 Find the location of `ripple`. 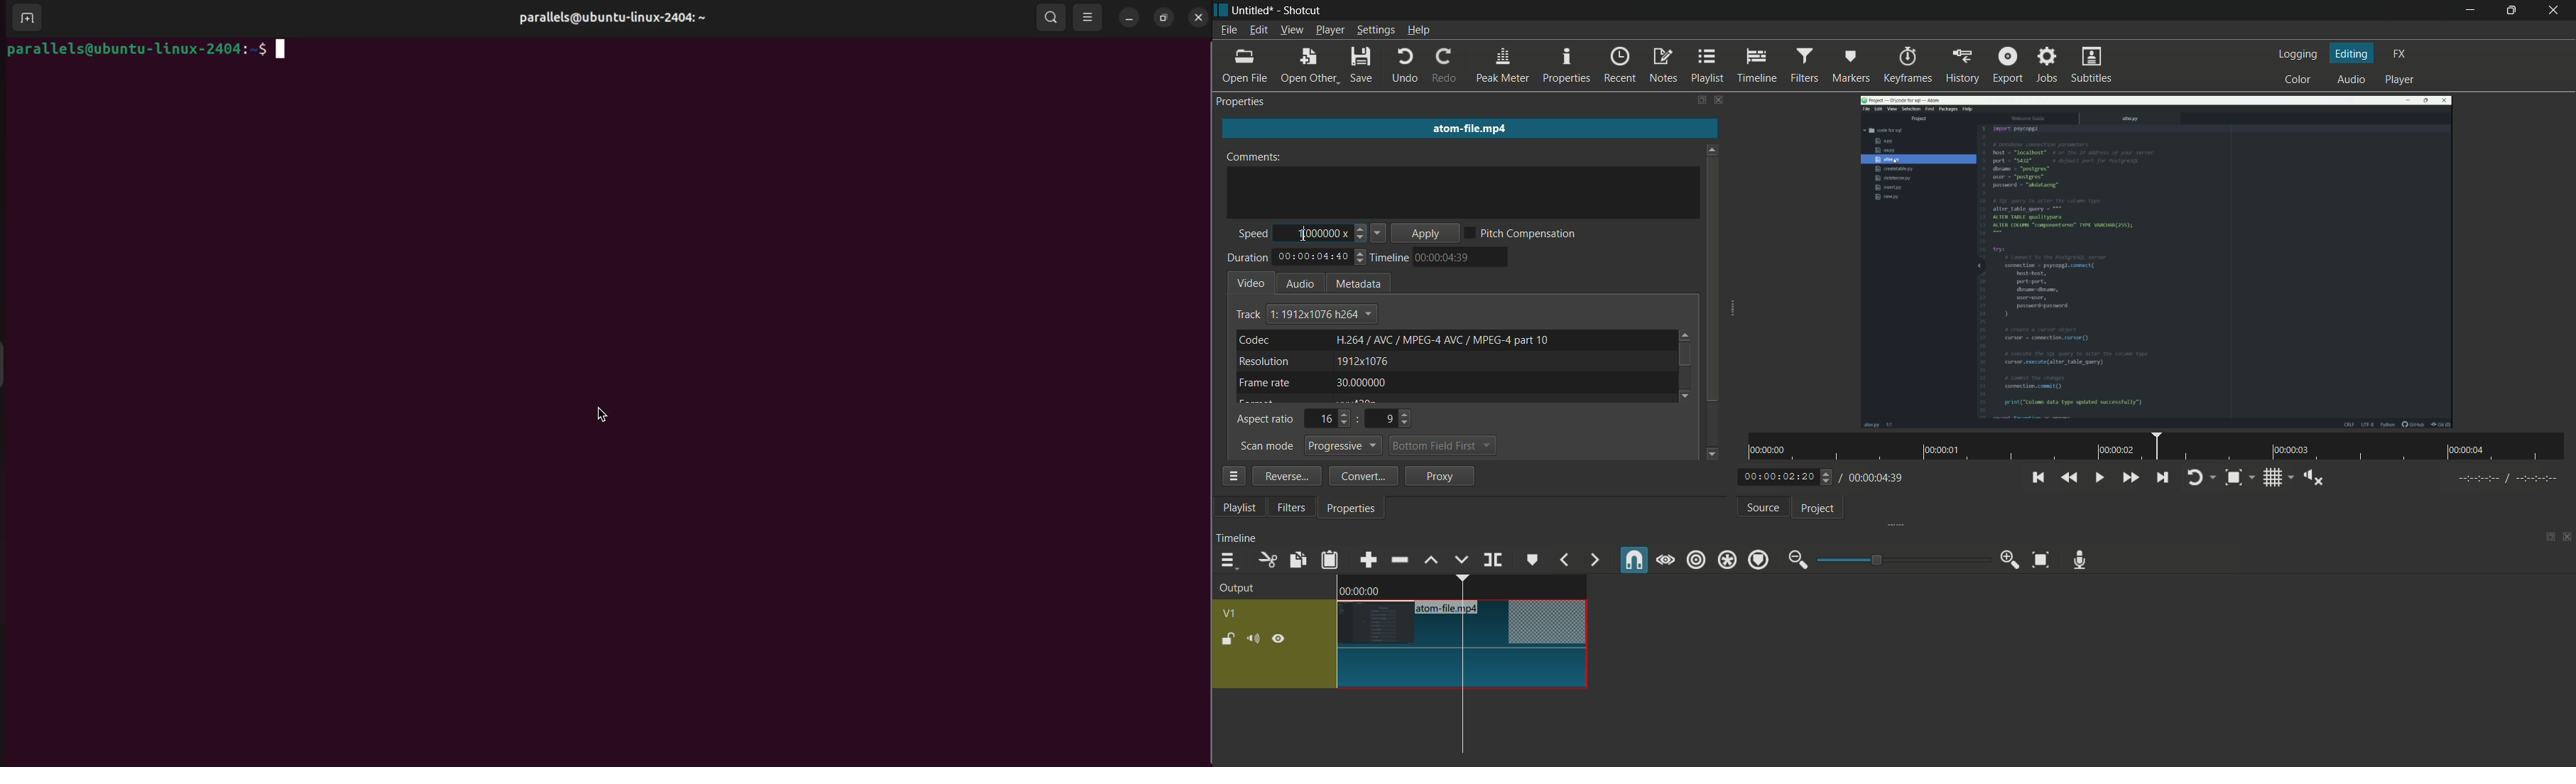

ripple is located at coordinates (1696, 560).